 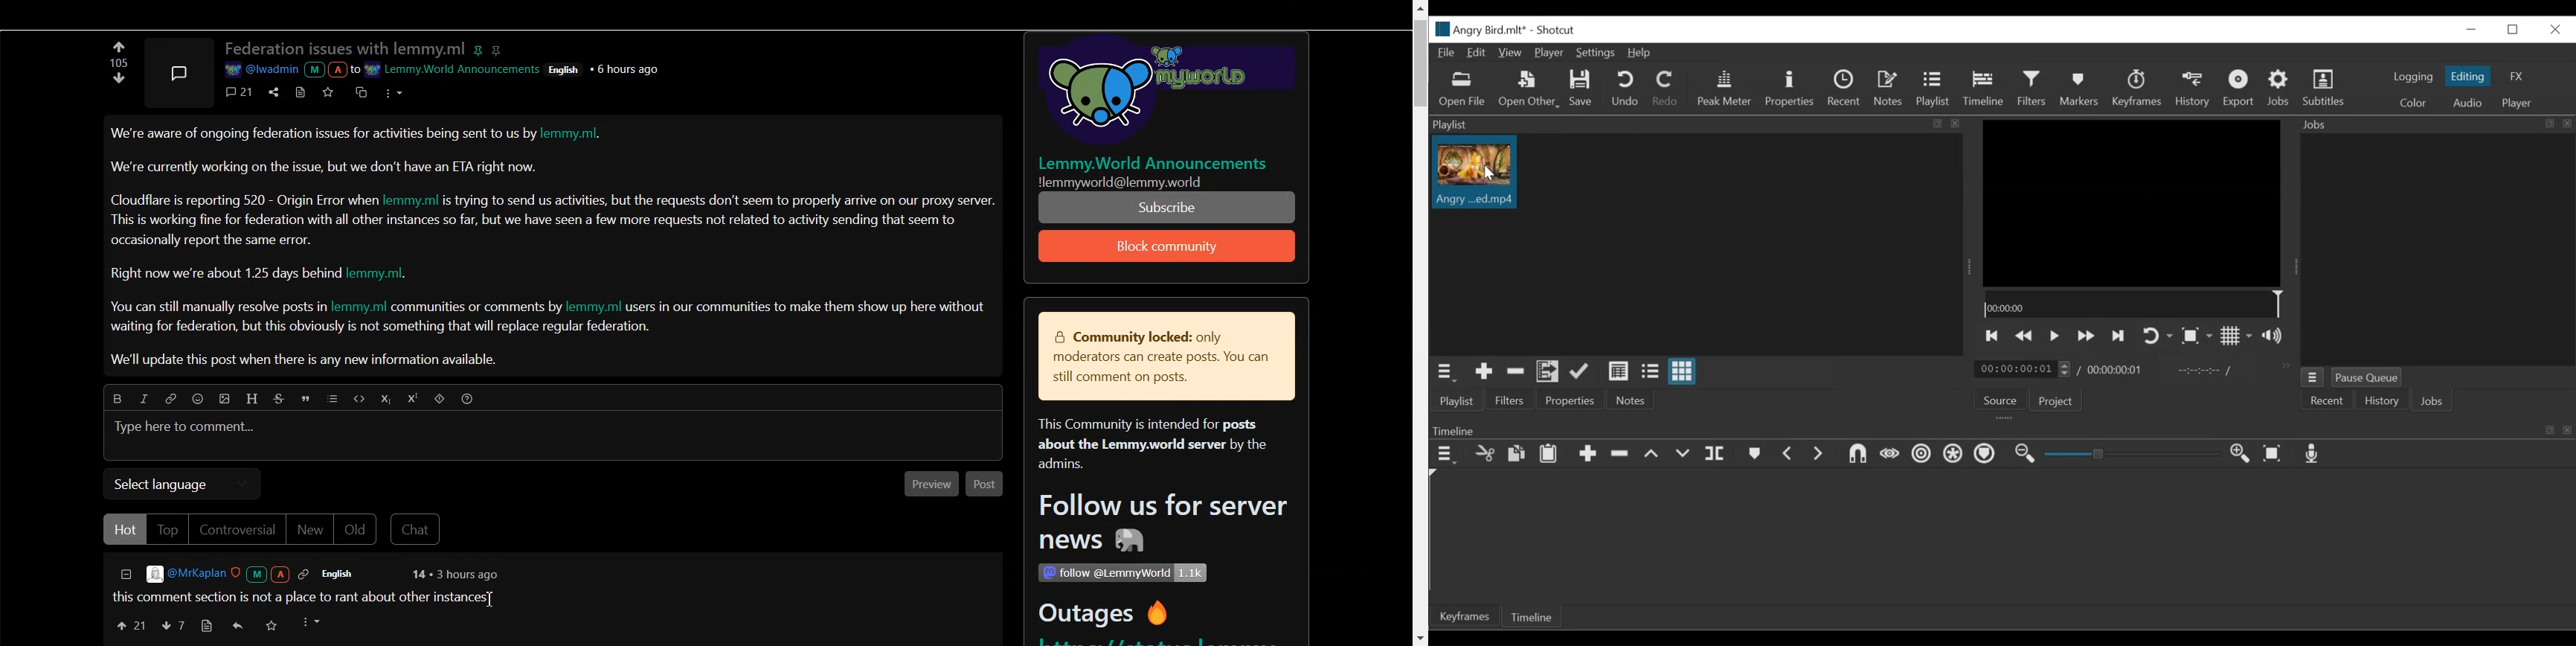 What do you see at coordinates (308, 400) in the screenshot?
I see `Quote` at bounding box center [308, 400].